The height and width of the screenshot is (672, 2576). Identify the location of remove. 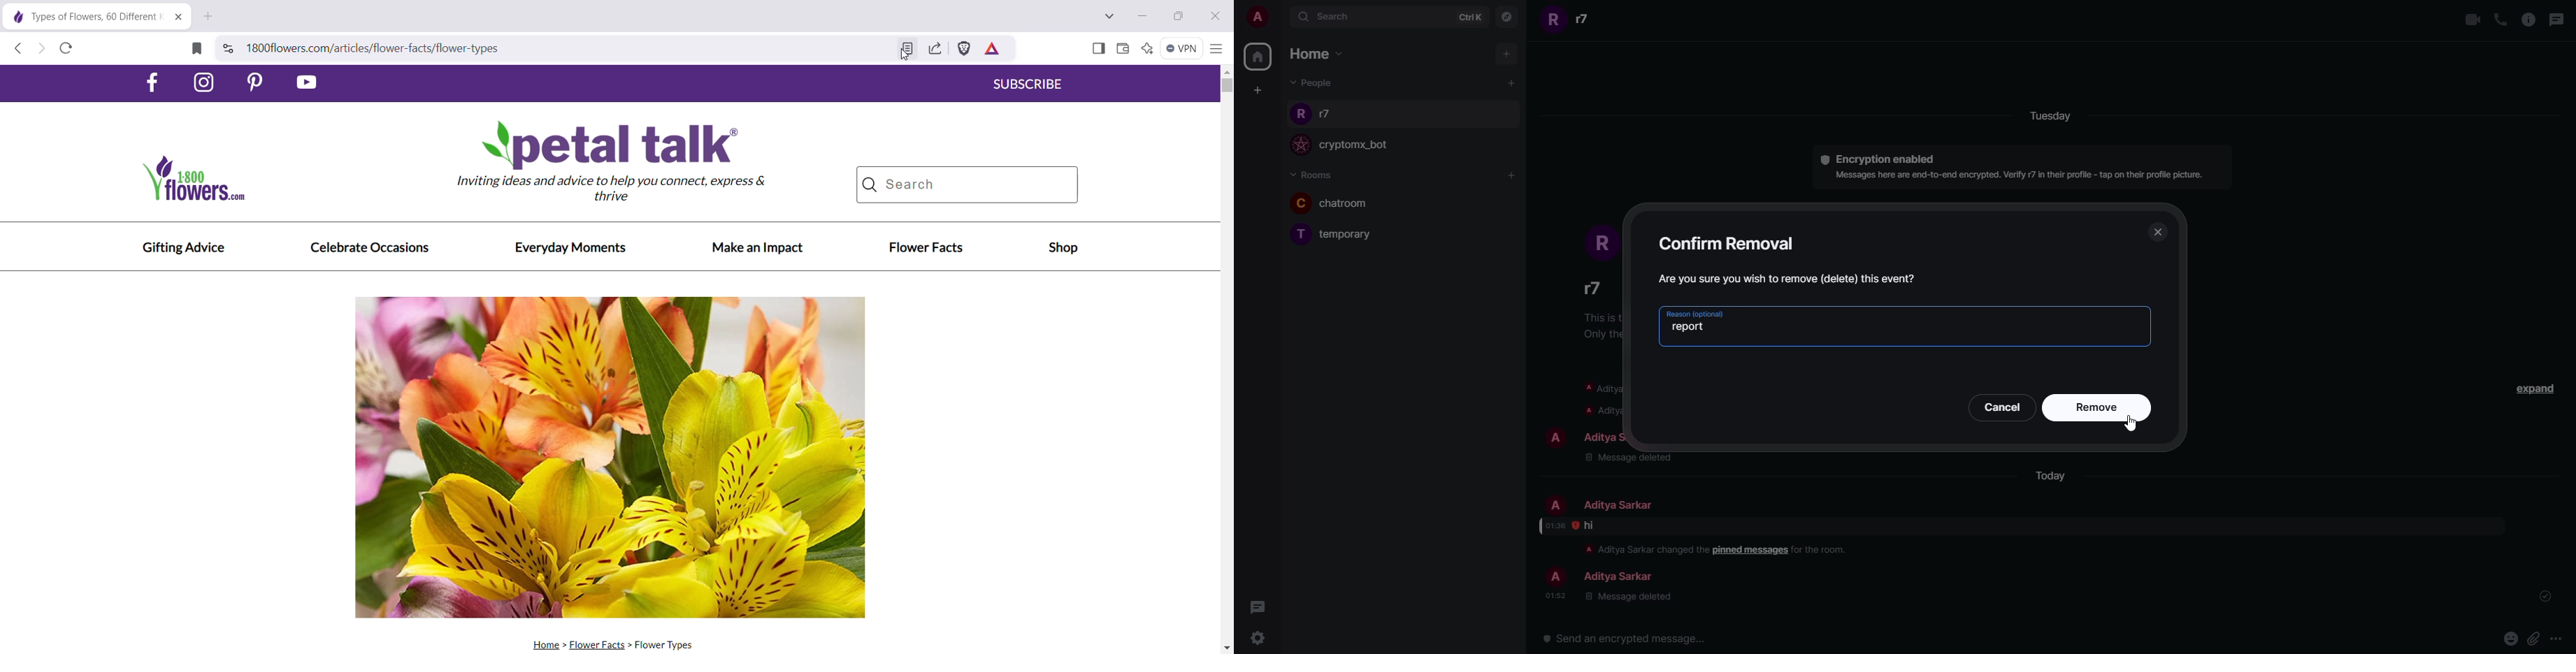
(2098, 408).